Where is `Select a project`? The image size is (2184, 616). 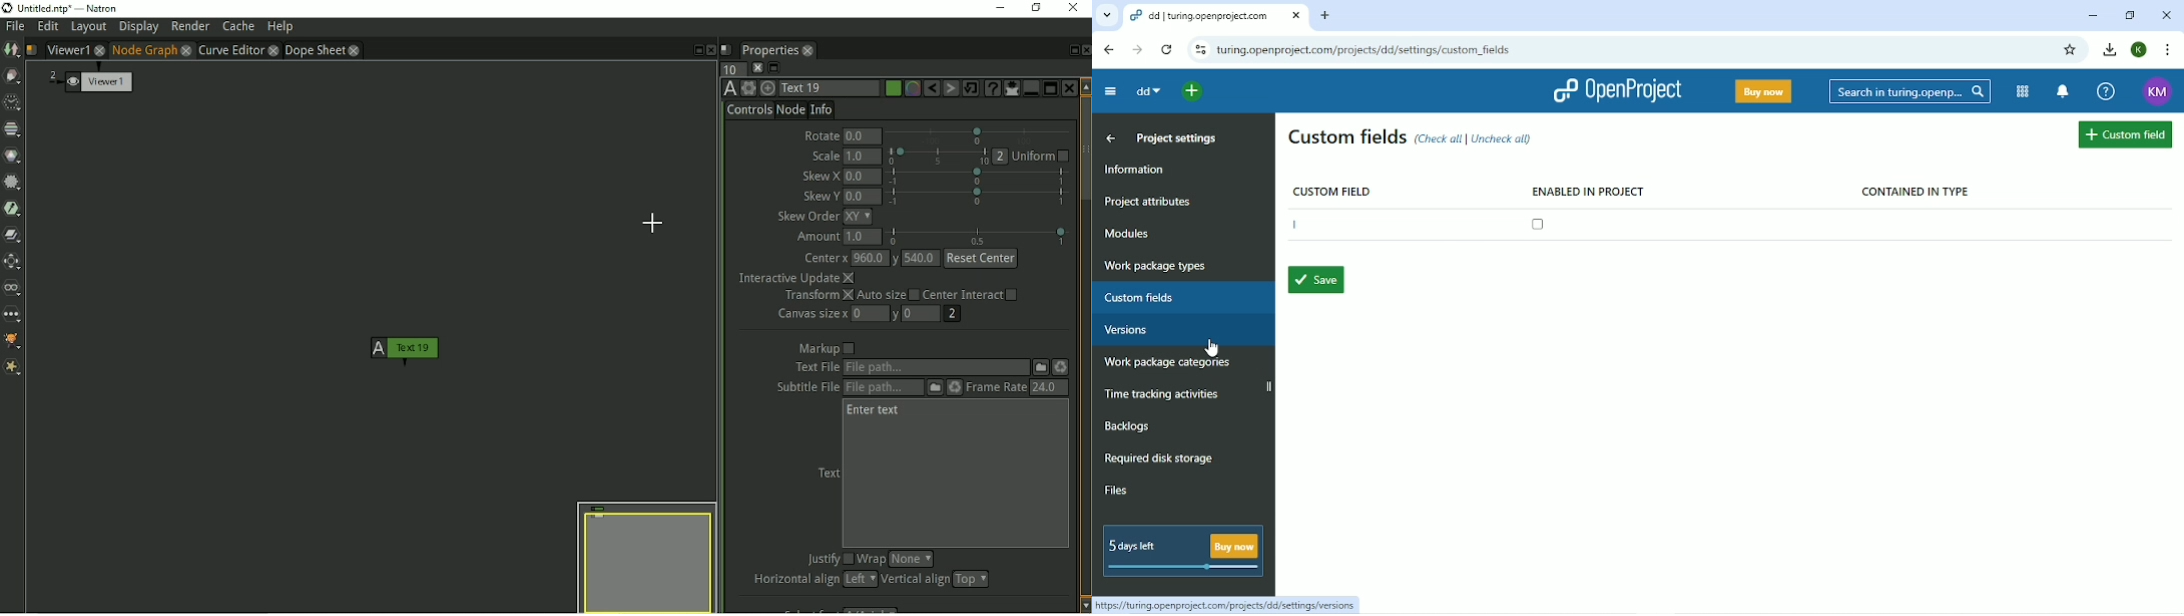
Select a project is located at coordinates (1191, 92).